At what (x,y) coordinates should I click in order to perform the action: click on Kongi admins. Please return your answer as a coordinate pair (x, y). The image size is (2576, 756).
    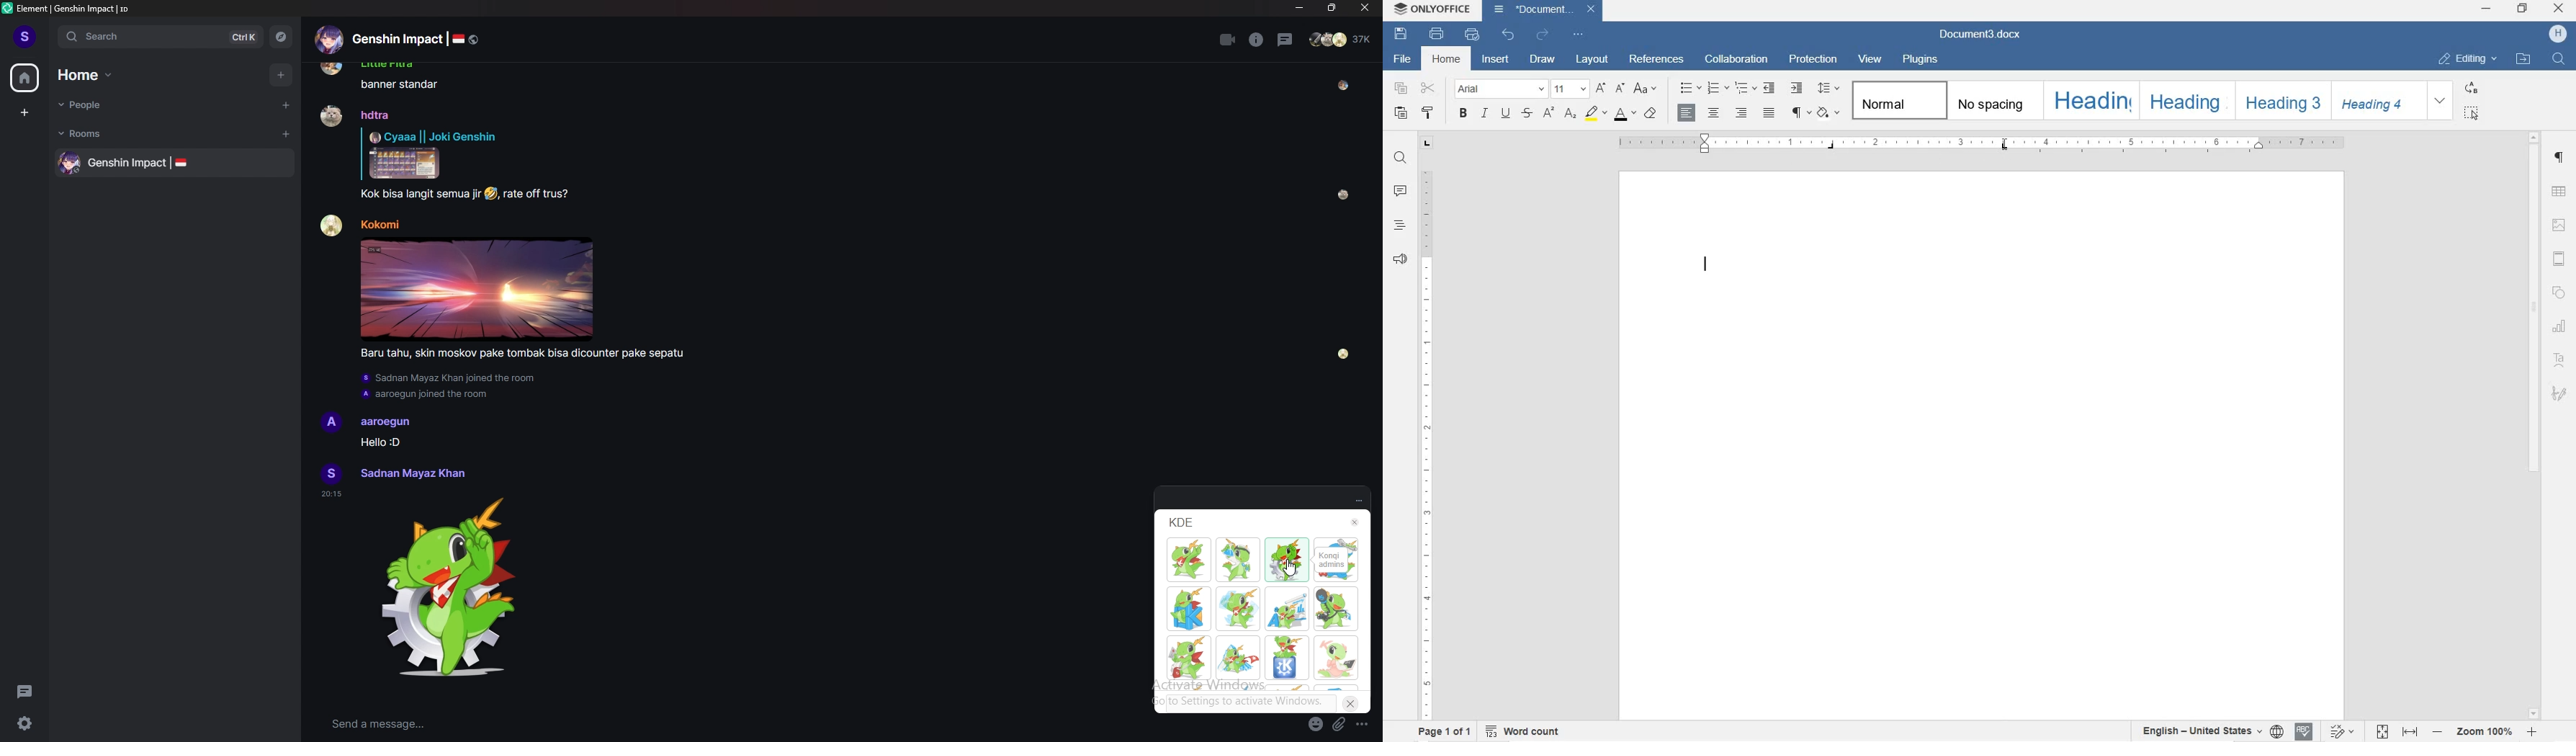
    Looking at the image, I should click on (1286, 560).